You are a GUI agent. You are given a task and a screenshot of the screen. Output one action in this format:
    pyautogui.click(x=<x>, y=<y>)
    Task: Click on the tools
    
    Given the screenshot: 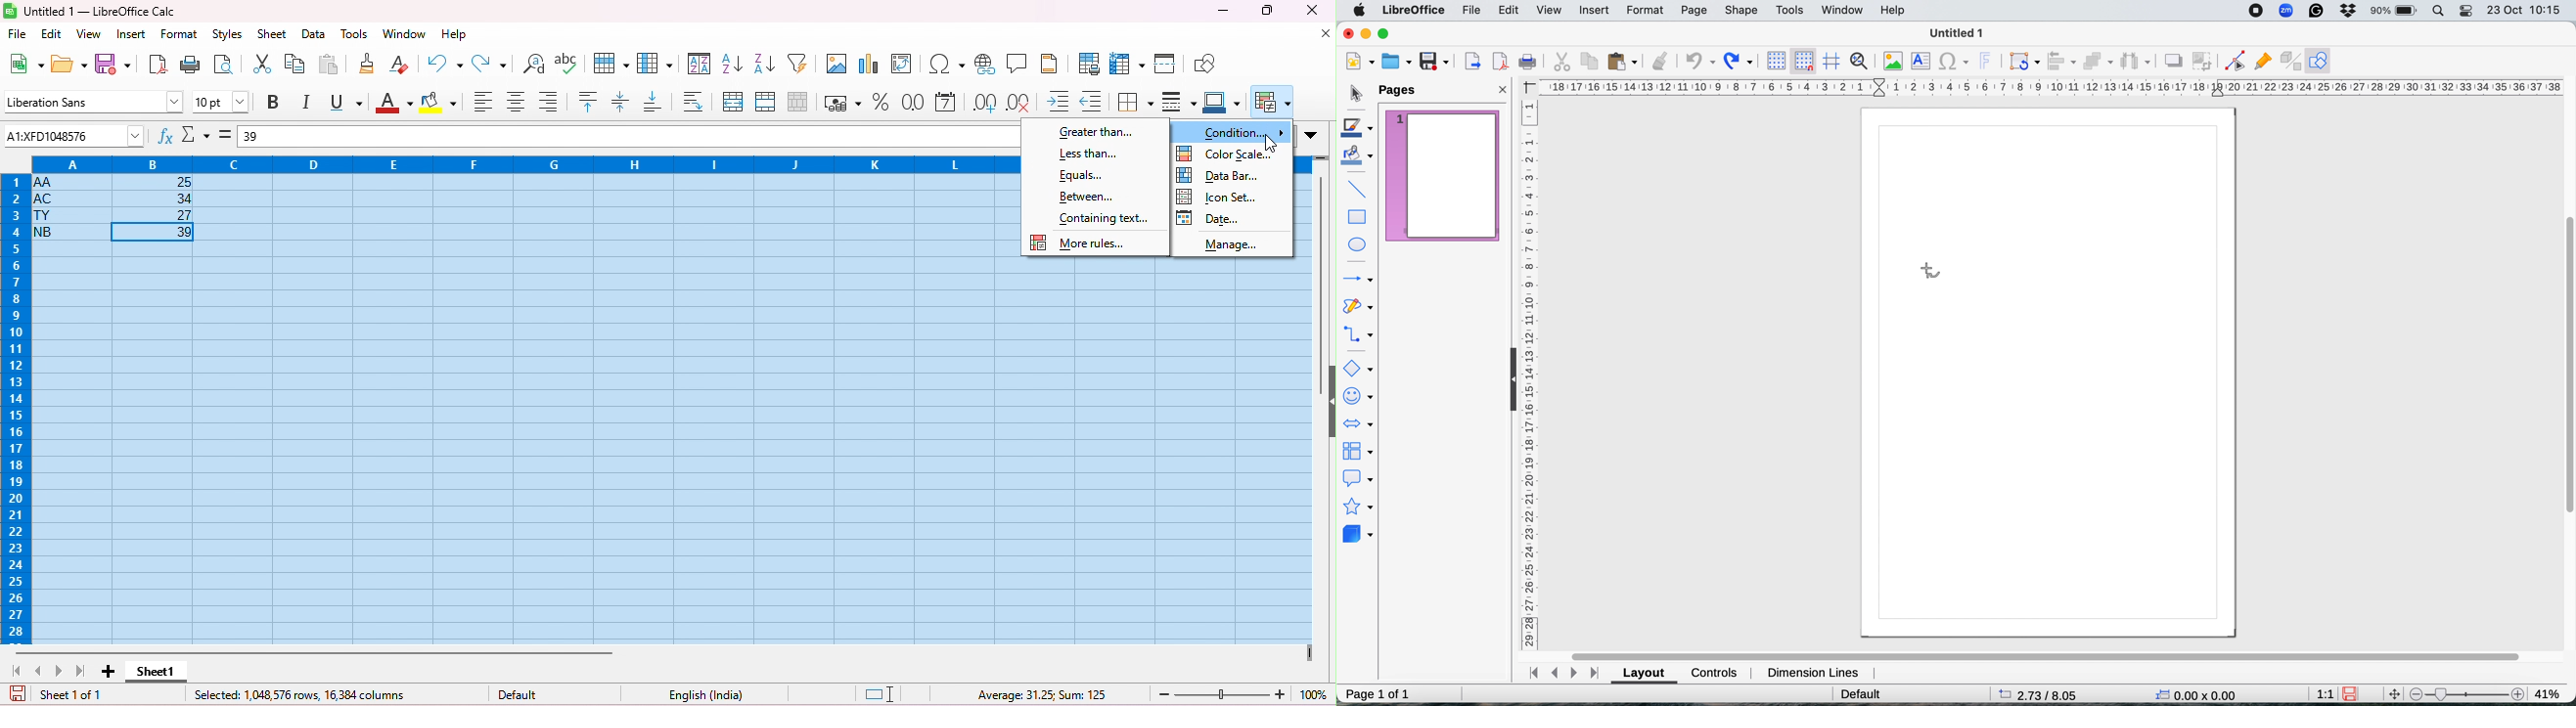 What is the action you would take?
    pyautogui.click(x=353, y=34)
    